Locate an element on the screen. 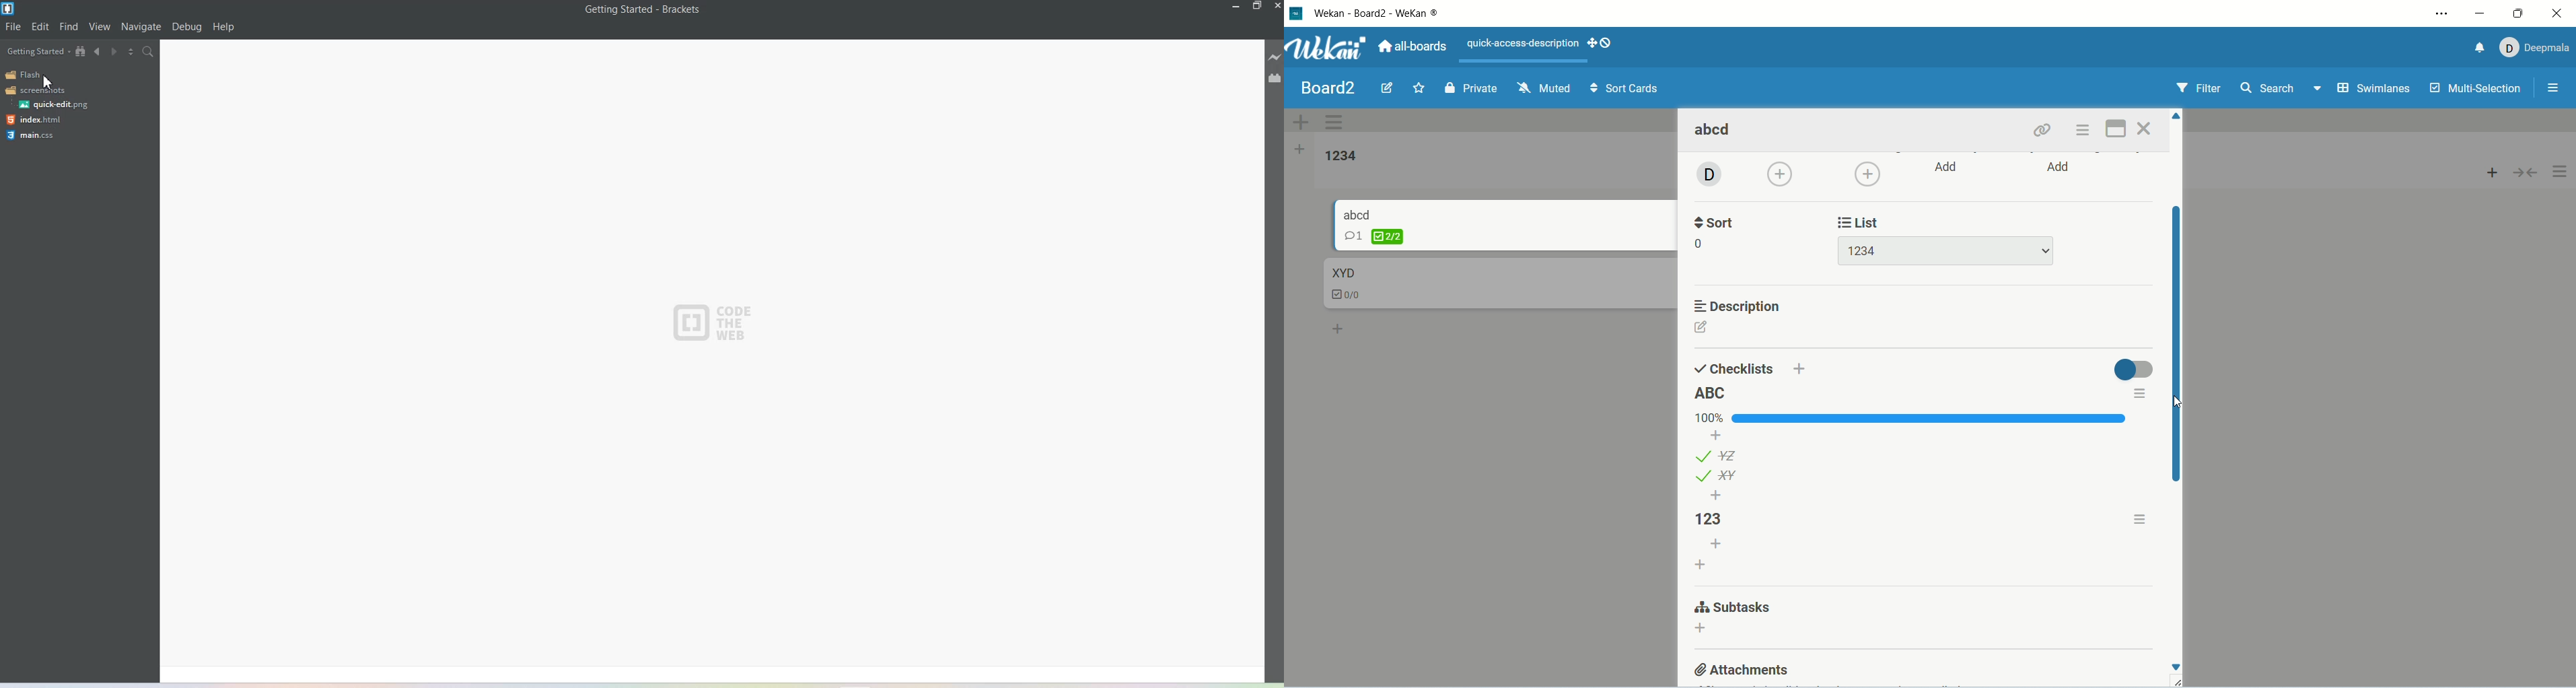 This screenshot has width=2576, height=700. Show in the file tree is located at coordinates (81, 52).